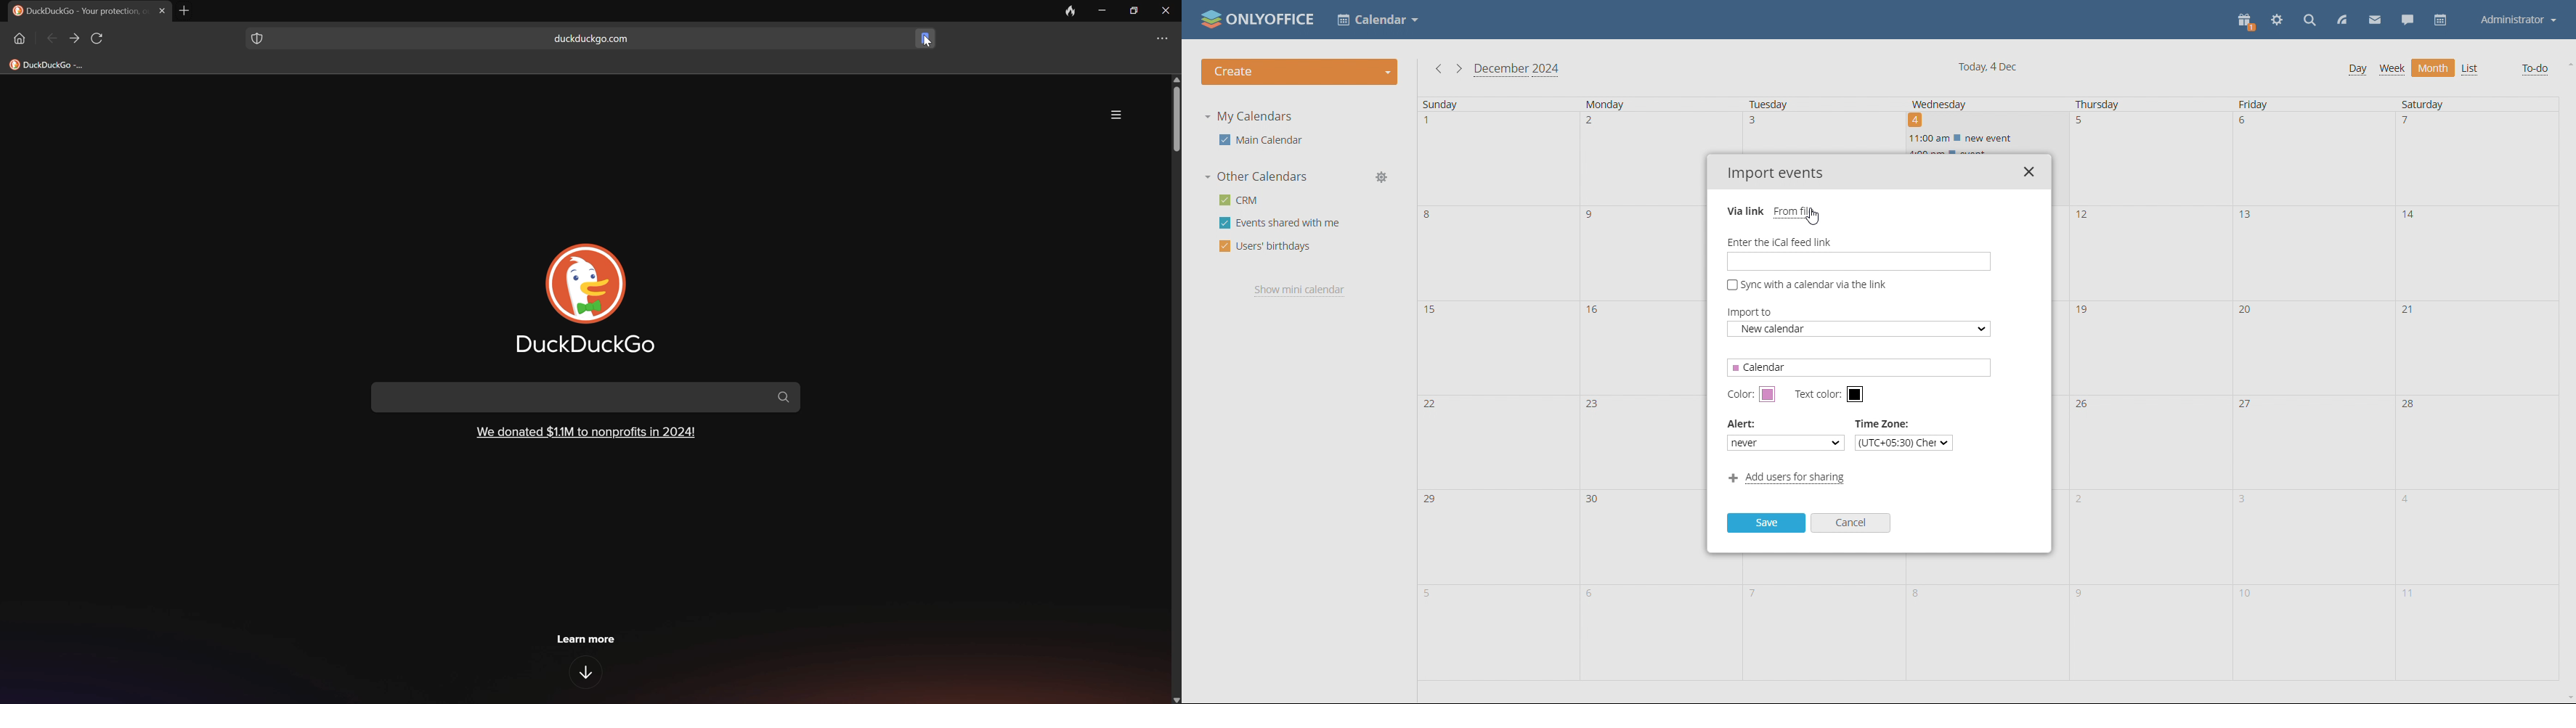 This screenshot has height=728, width=2576. I want to click on Scroll Bar, so click(1174, 119).